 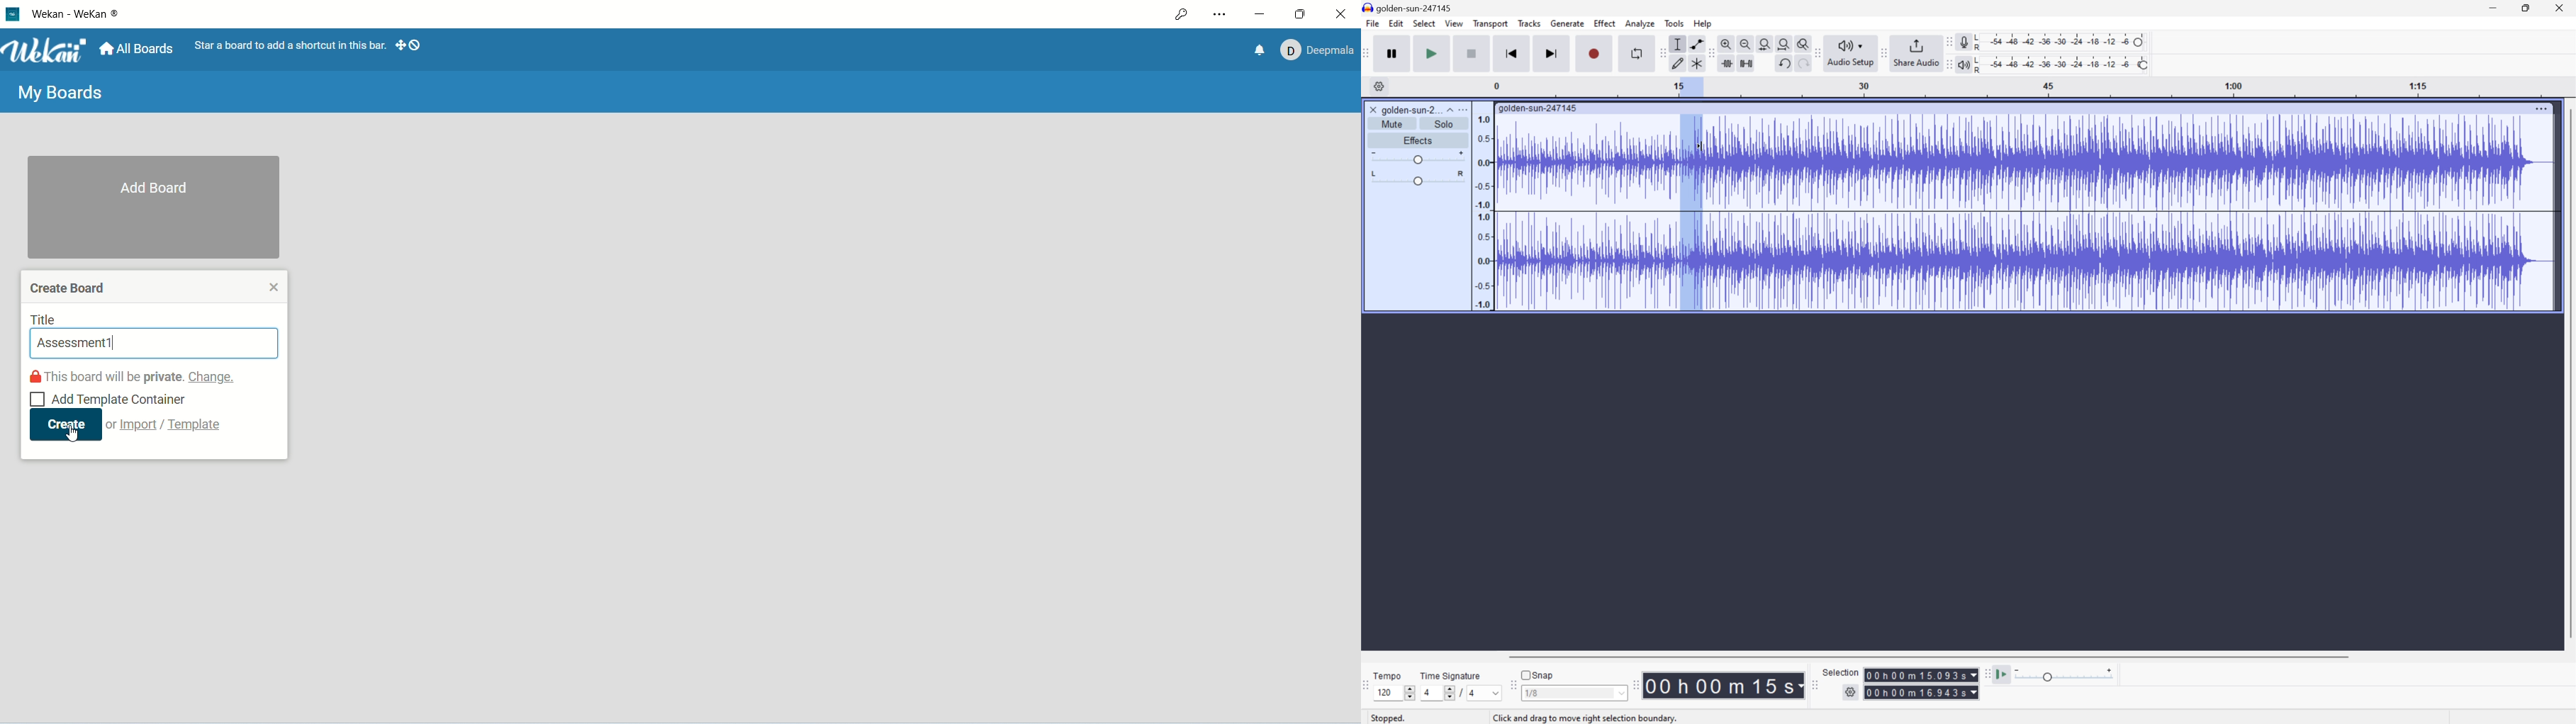 What do you see at coordinates (1620, 695) in the screenshot?
I see `Drop Down` at bounding box center [1620, 695].